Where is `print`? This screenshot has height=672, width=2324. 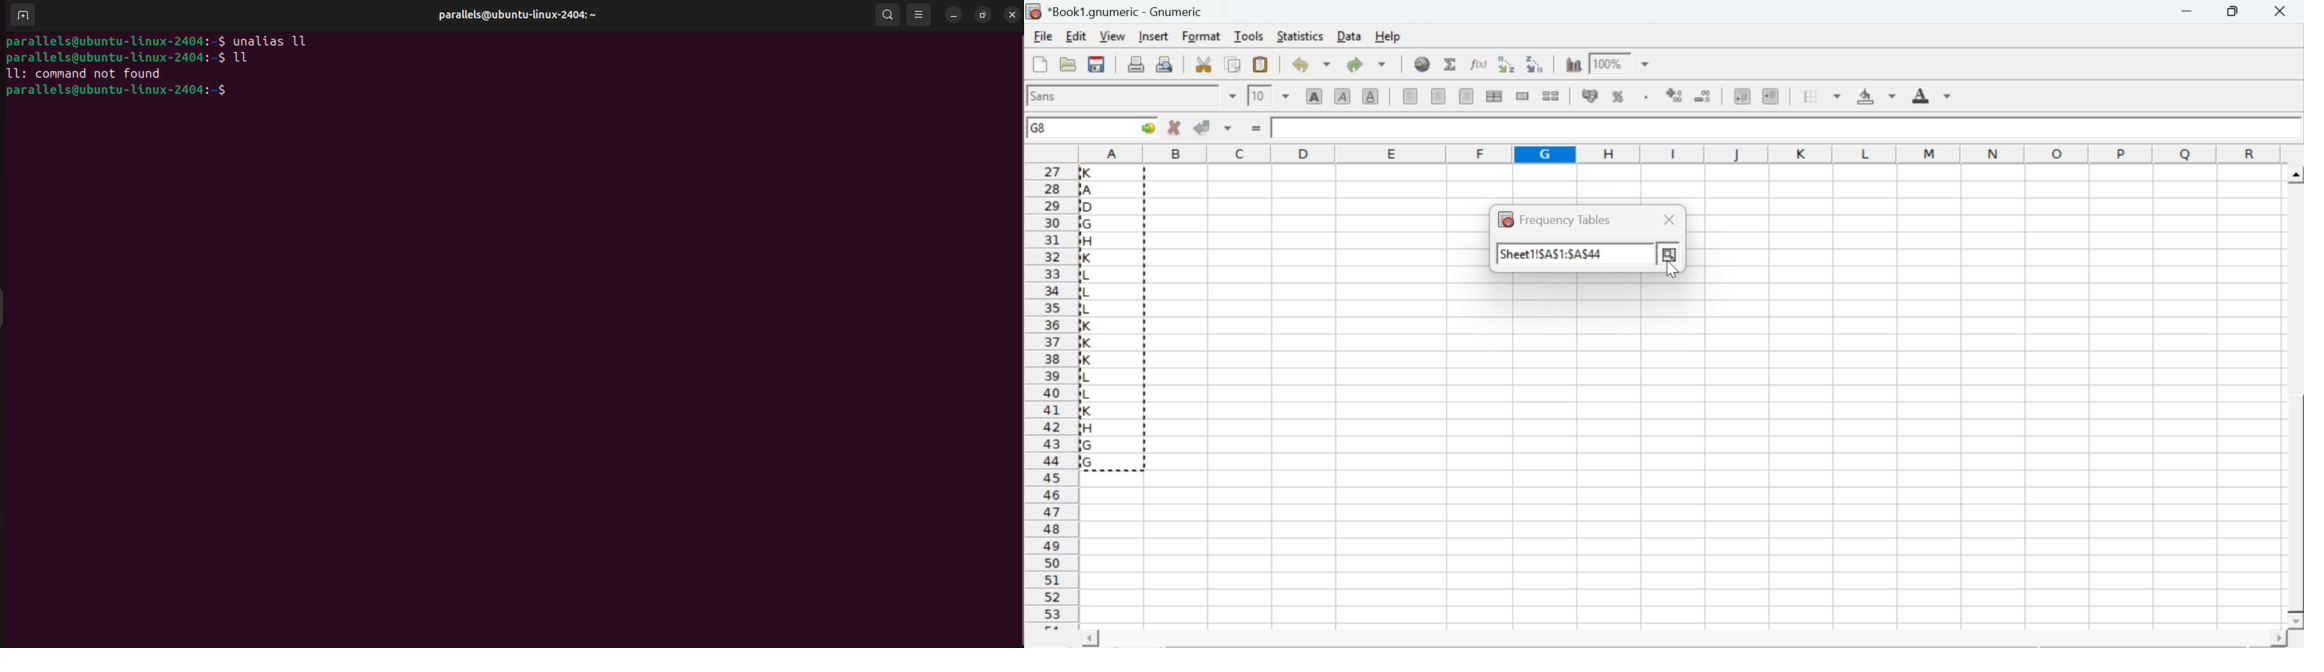
print is located at coordinates (1136, 63).